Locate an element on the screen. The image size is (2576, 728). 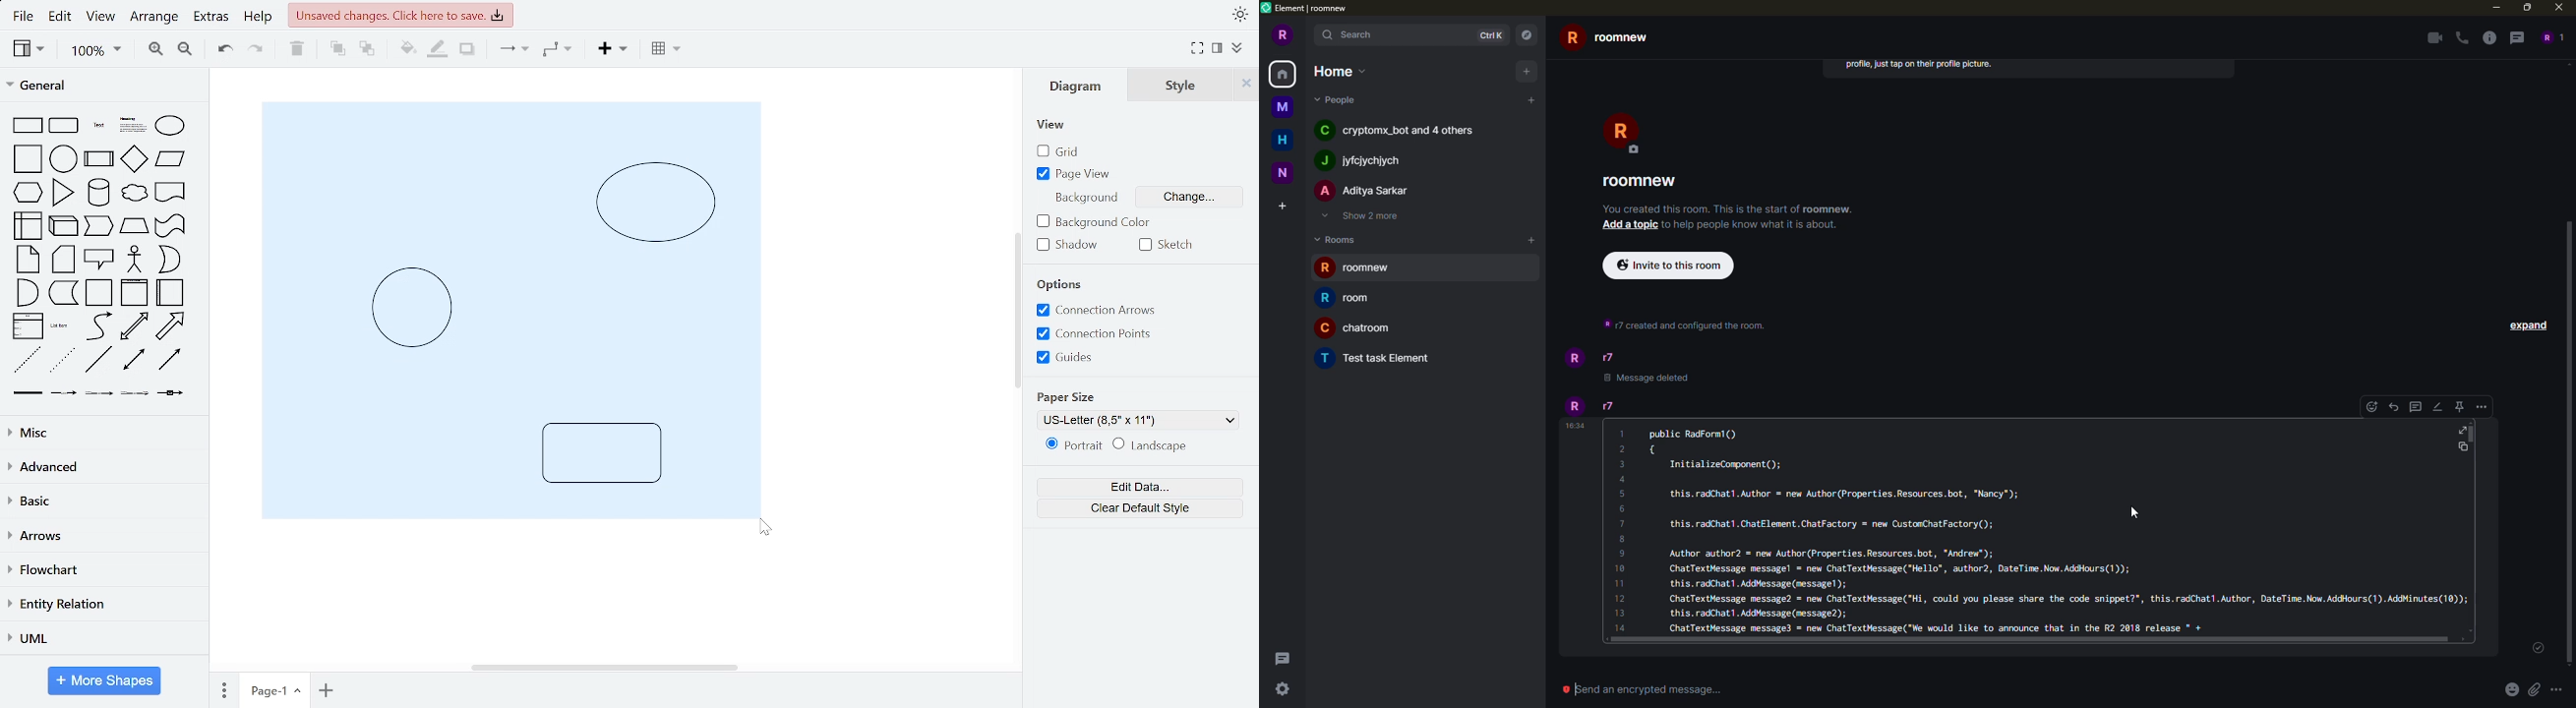
voice call is located at coordinates (2460, 38).